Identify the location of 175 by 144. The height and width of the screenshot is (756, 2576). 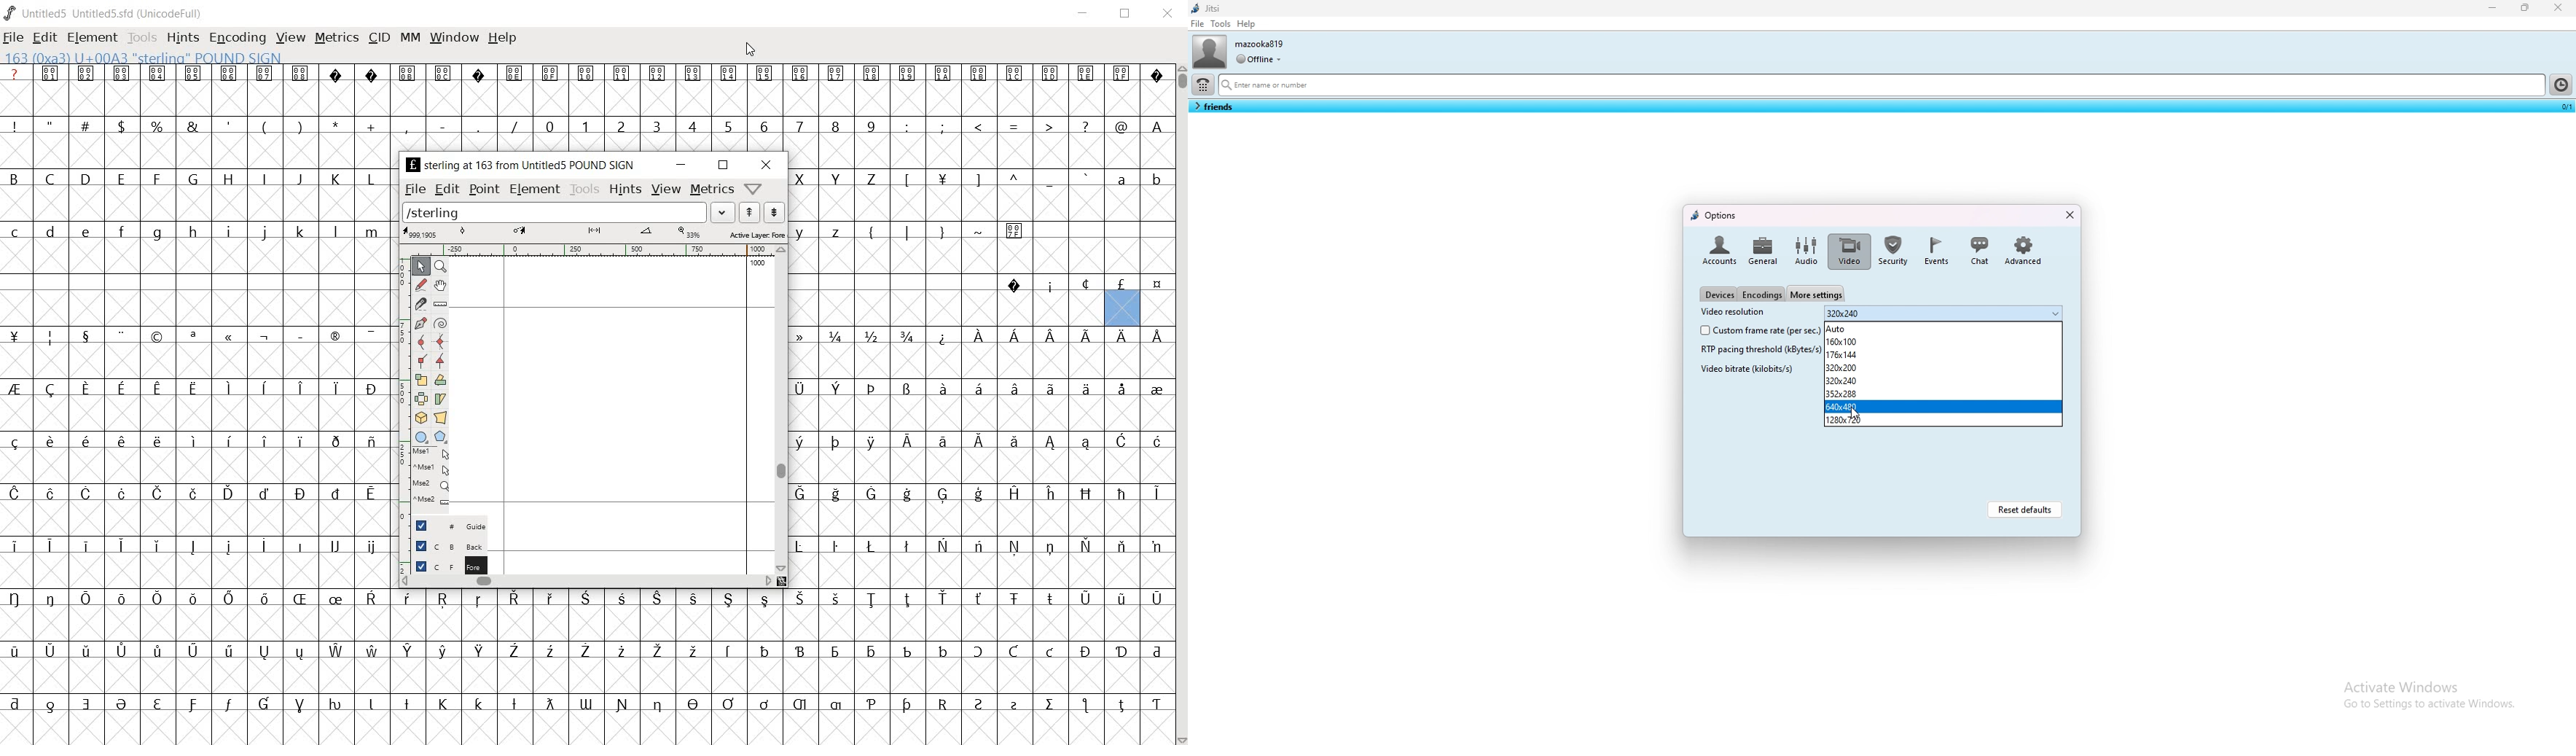
(1943, 354).